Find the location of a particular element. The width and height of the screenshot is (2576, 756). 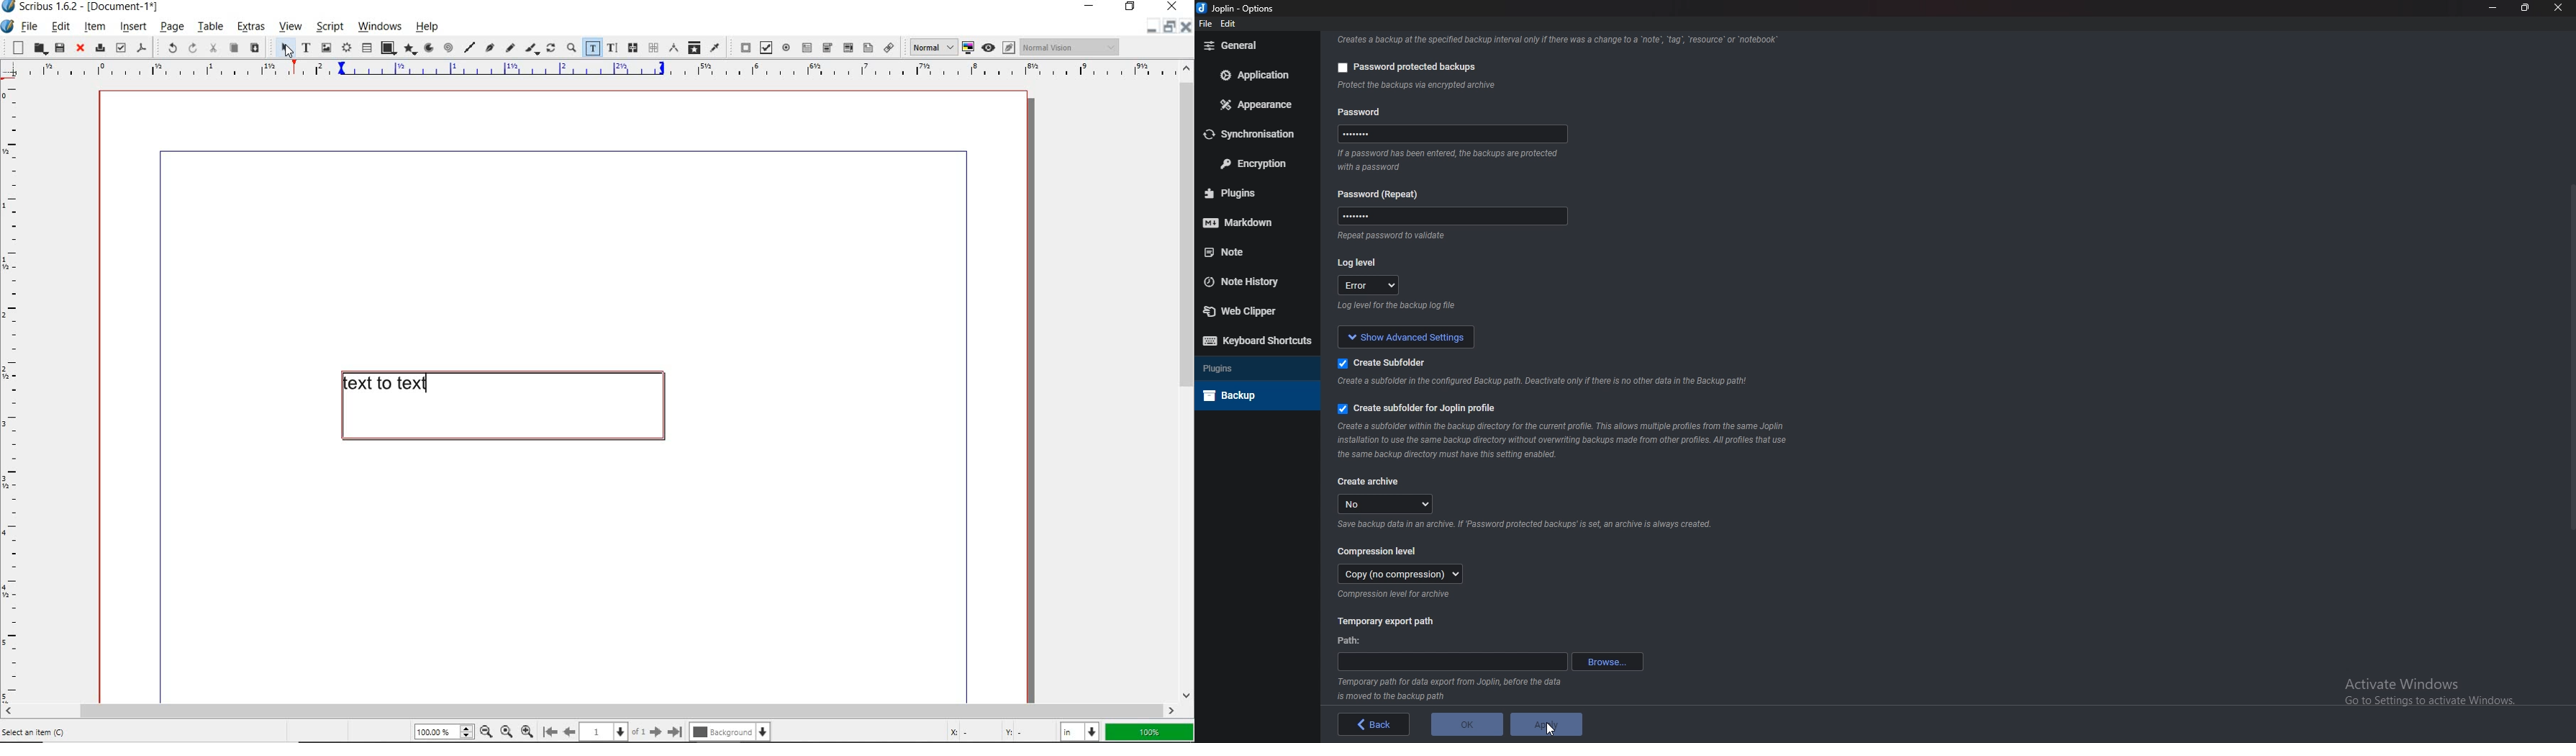

path is located at coordinates (1352, 640).